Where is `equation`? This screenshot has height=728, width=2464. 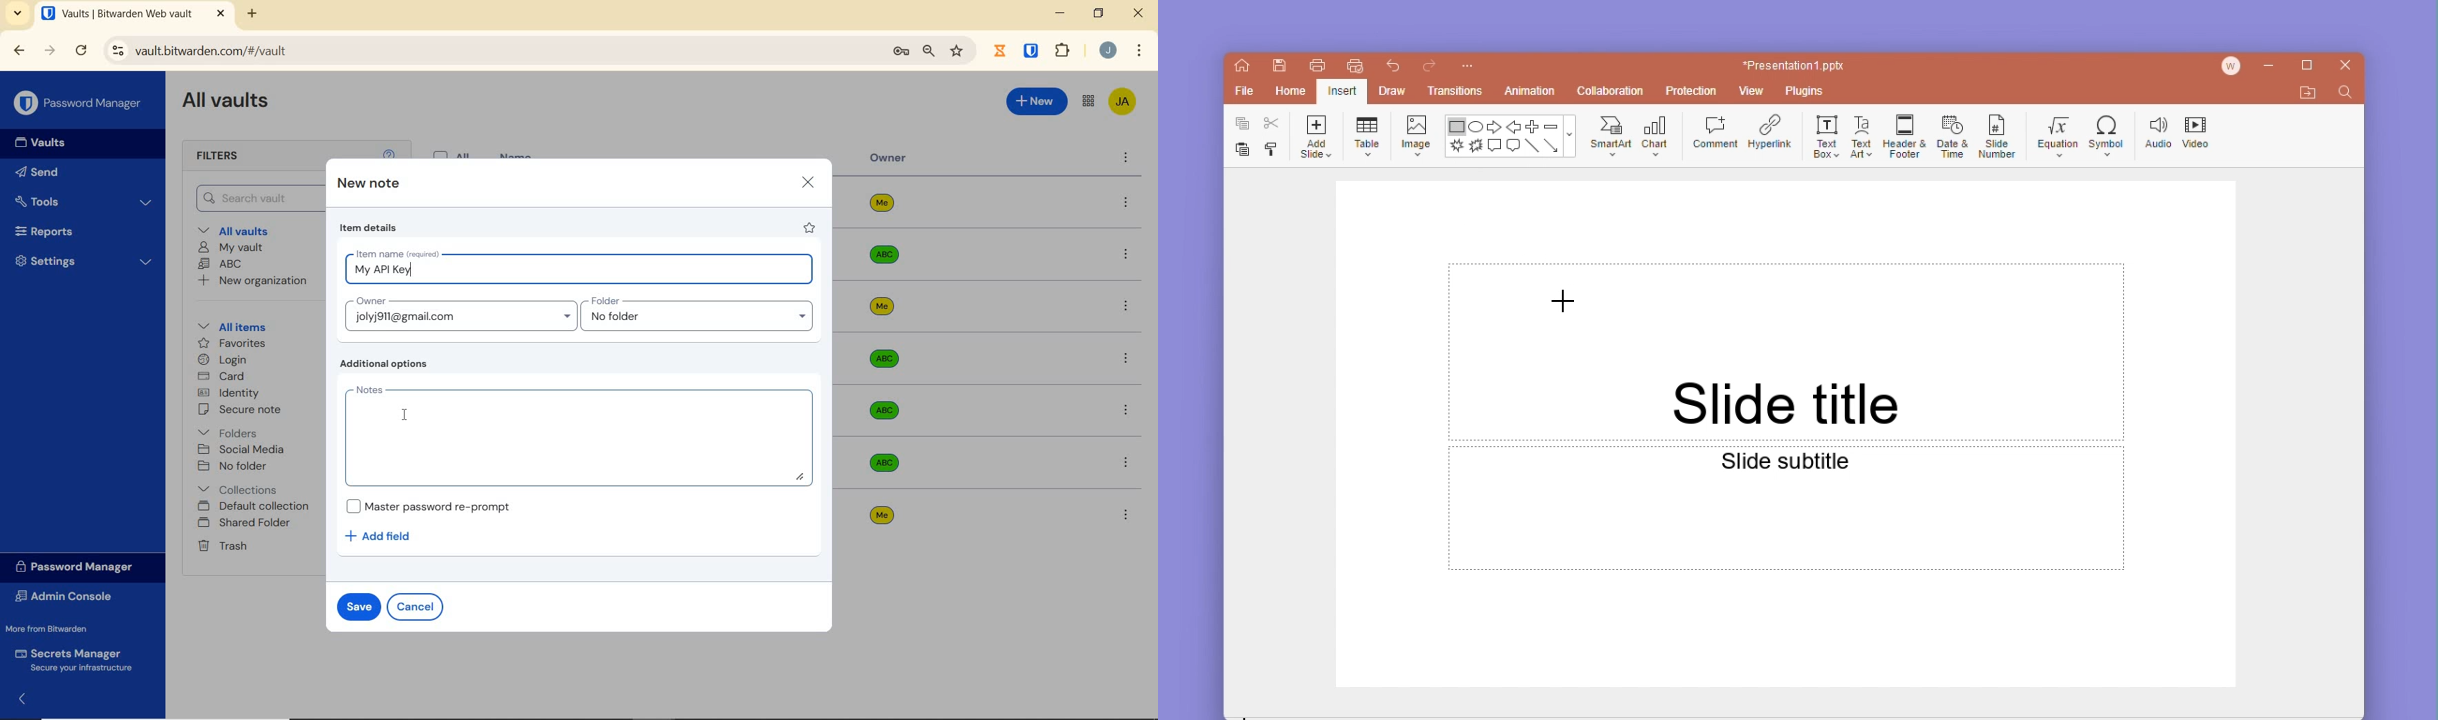 equation is located at coordinates (2054, 132).